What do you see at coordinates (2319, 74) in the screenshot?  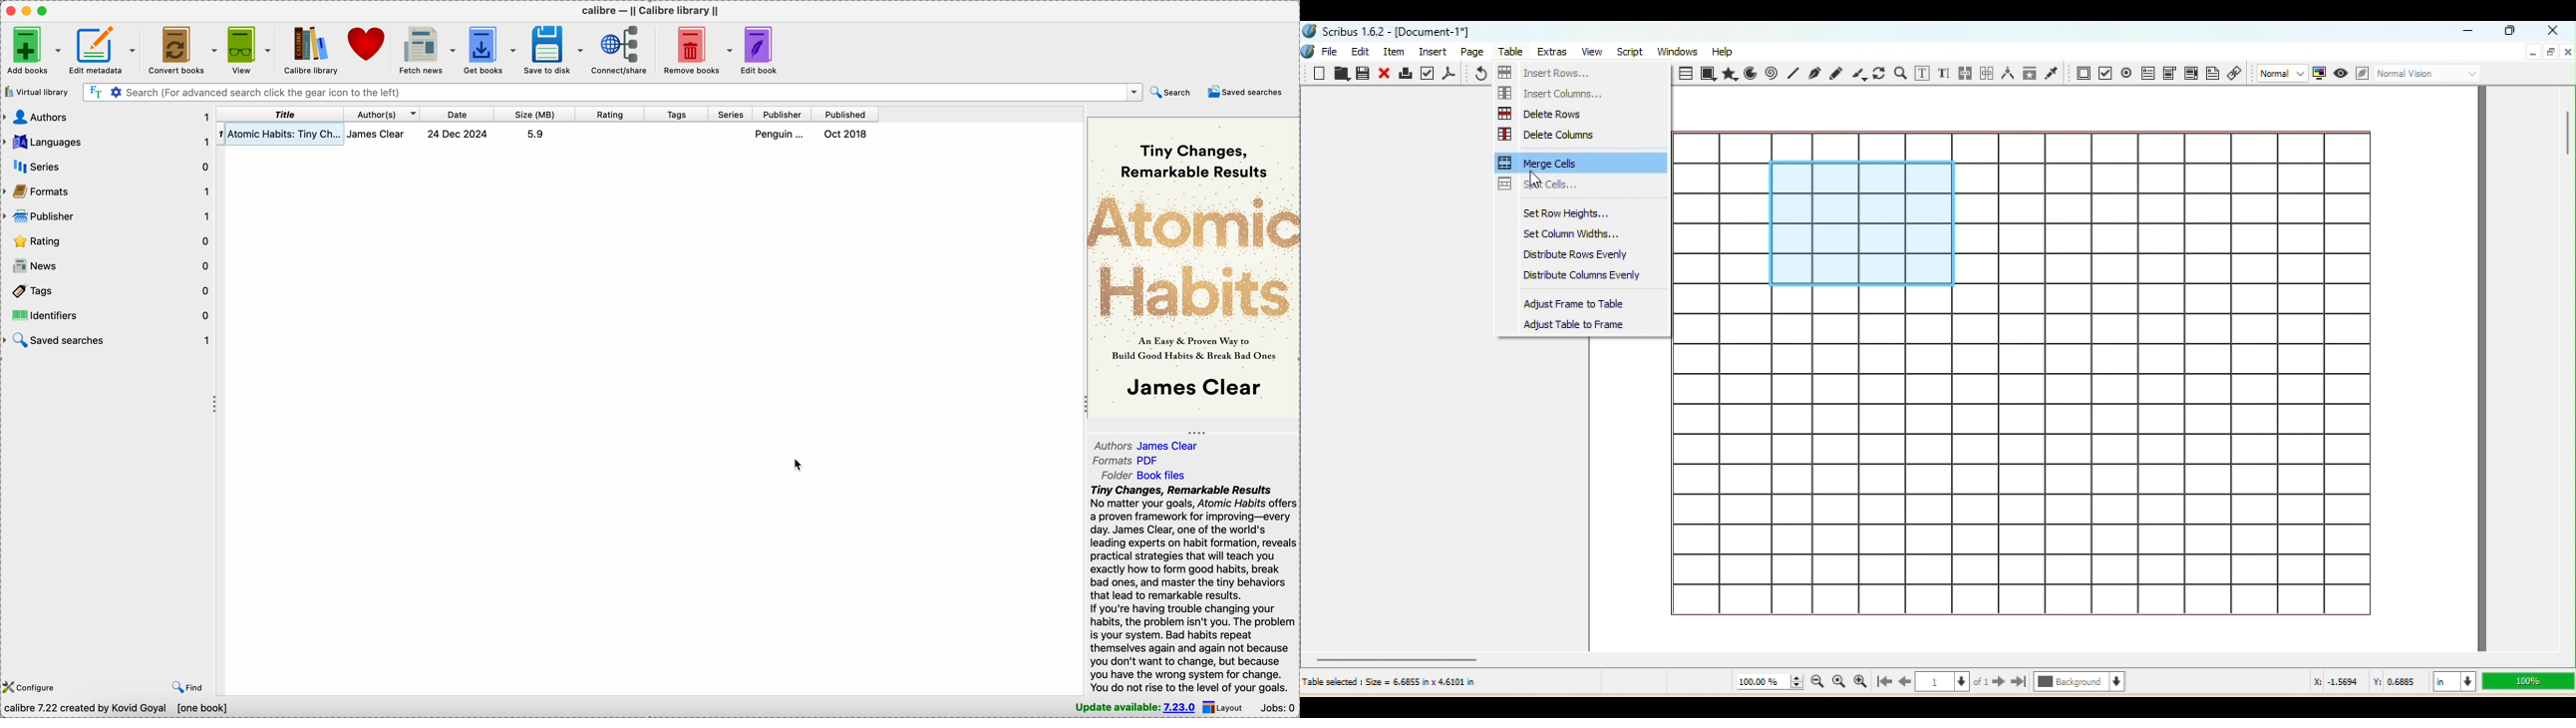 I see `Toggle color management system` at bounding box center [2319, 74].